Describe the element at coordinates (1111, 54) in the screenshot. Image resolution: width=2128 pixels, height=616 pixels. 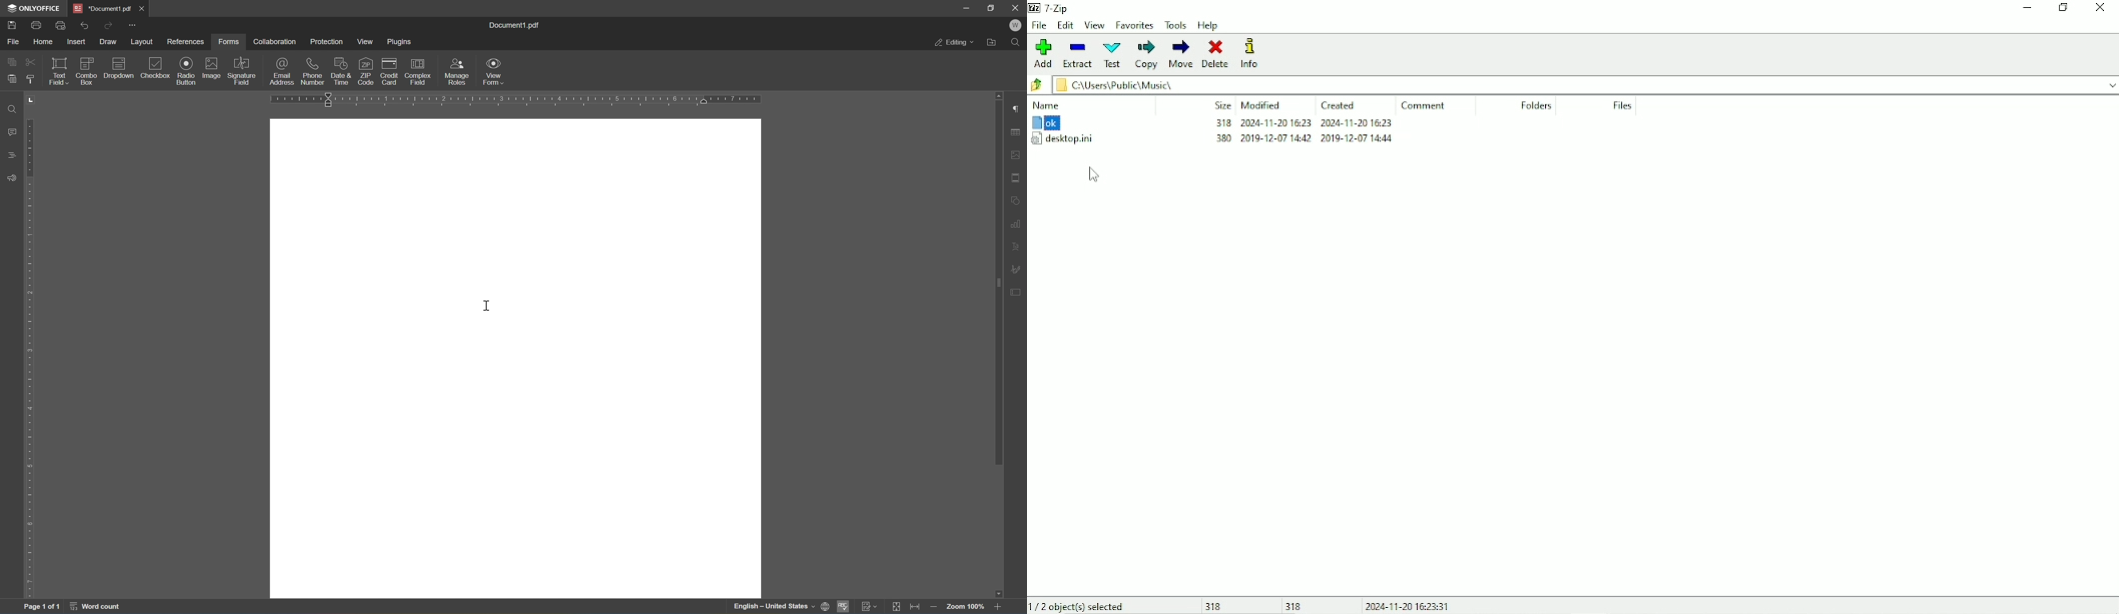
I see `Test` at that location.